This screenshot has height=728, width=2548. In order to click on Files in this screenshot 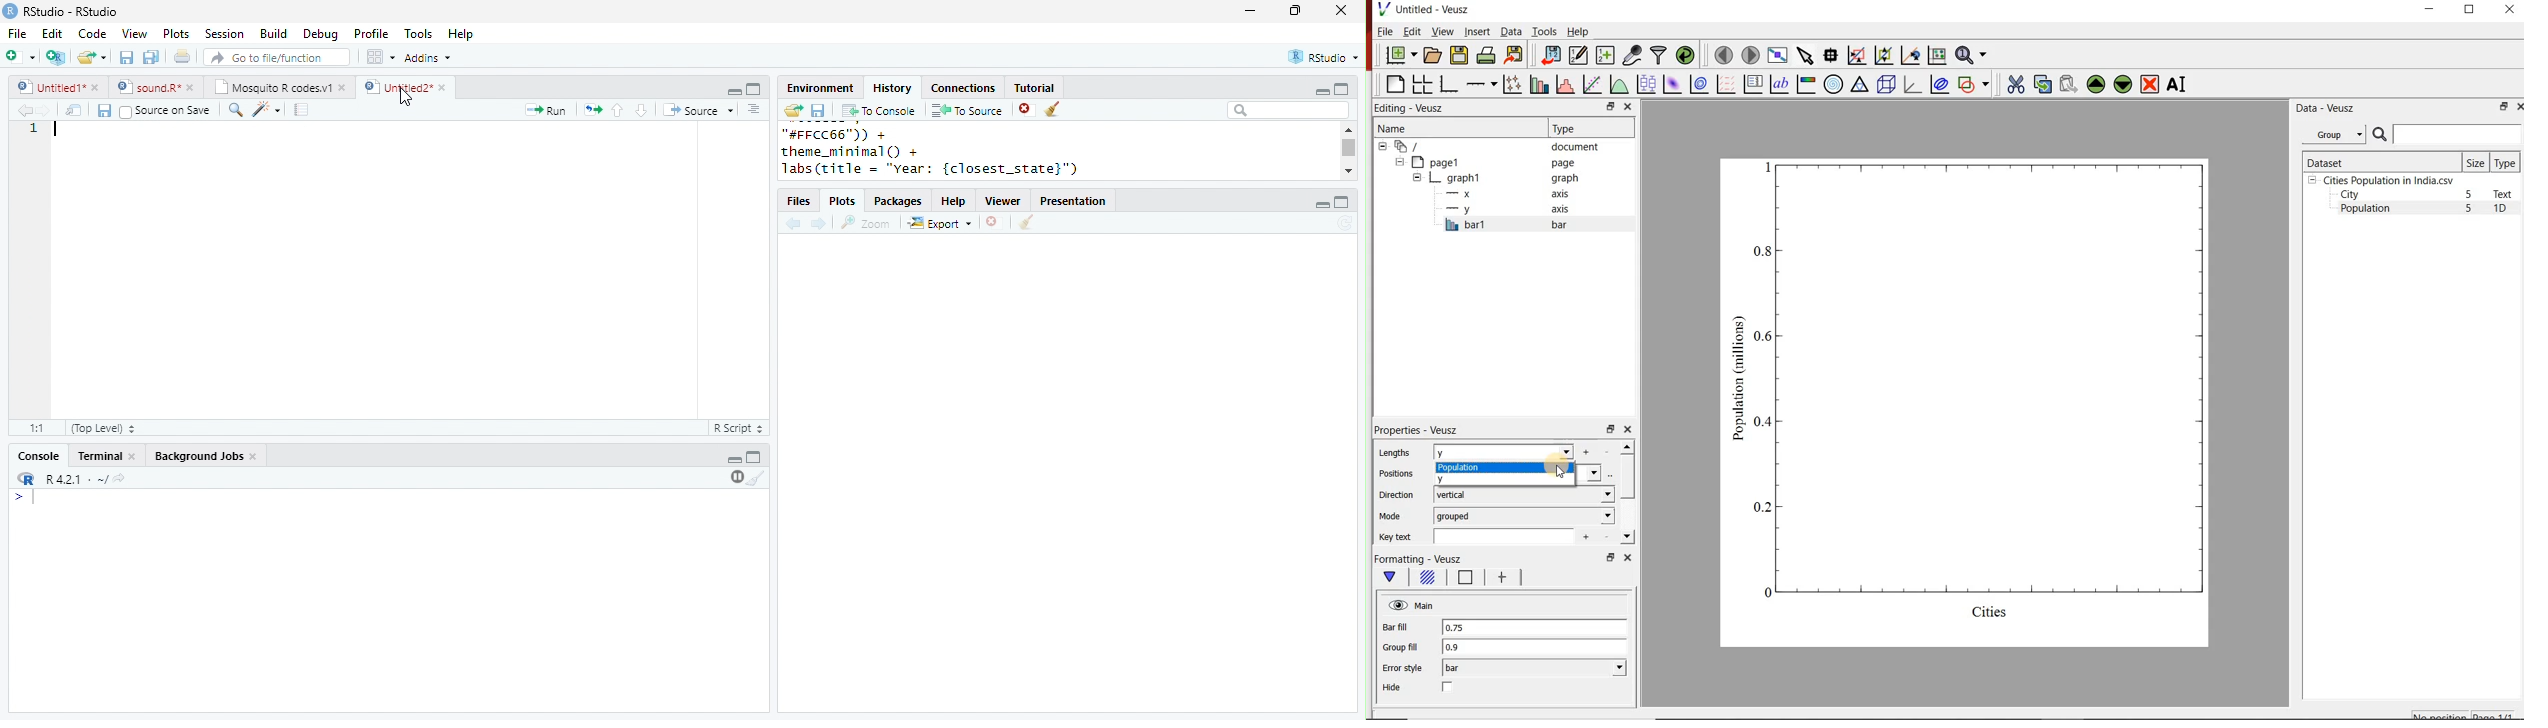, I will do `click(798, 201)`.